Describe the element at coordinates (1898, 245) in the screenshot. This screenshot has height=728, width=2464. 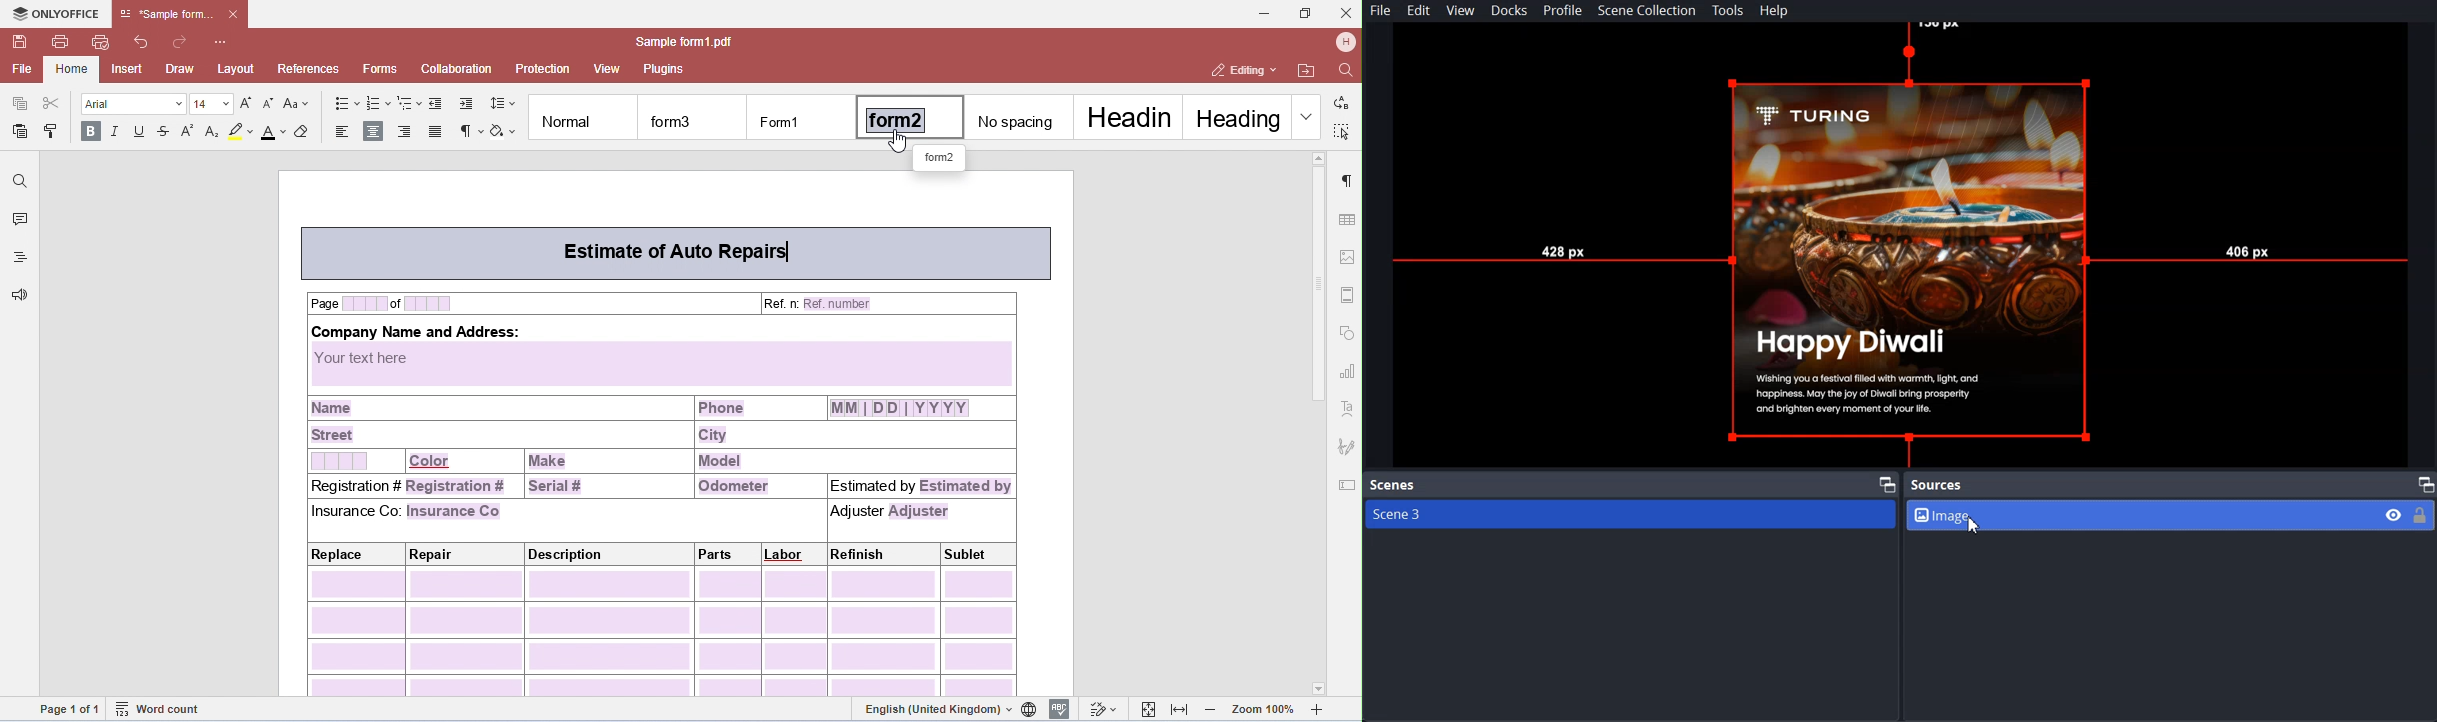
I see `Bounding box file preview` at that location.